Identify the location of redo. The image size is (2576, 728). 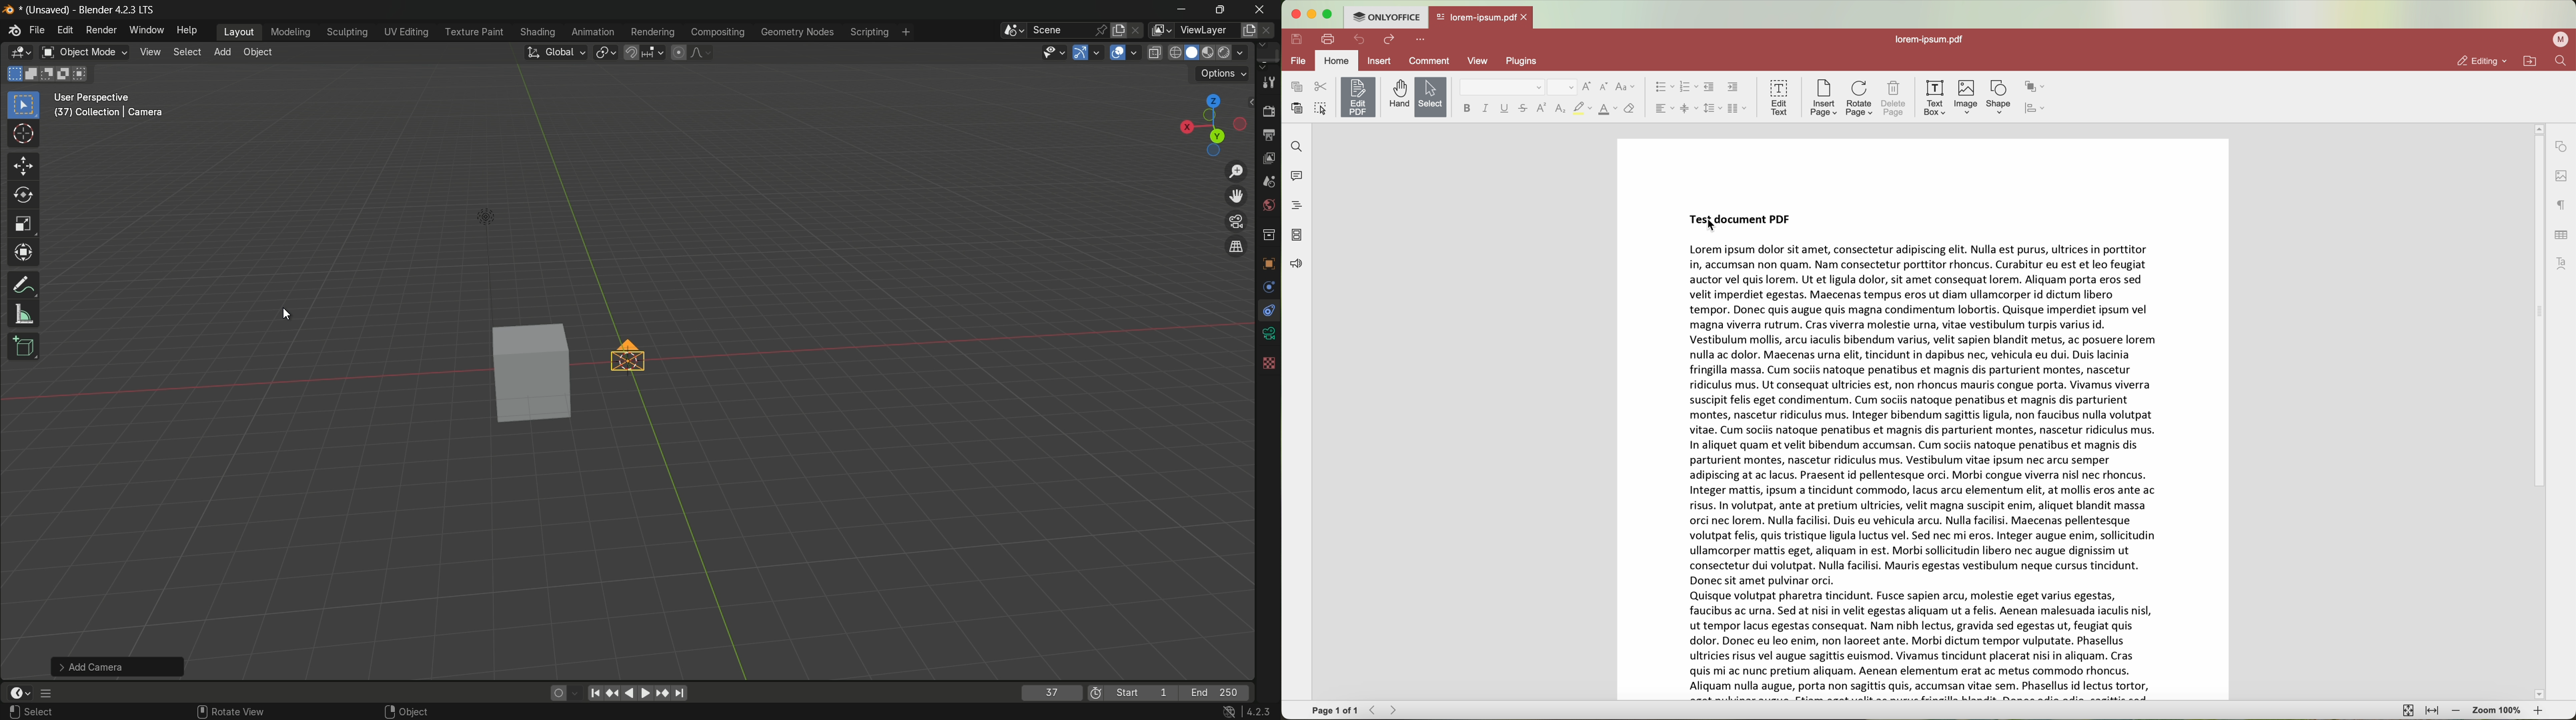
(1390, 40).